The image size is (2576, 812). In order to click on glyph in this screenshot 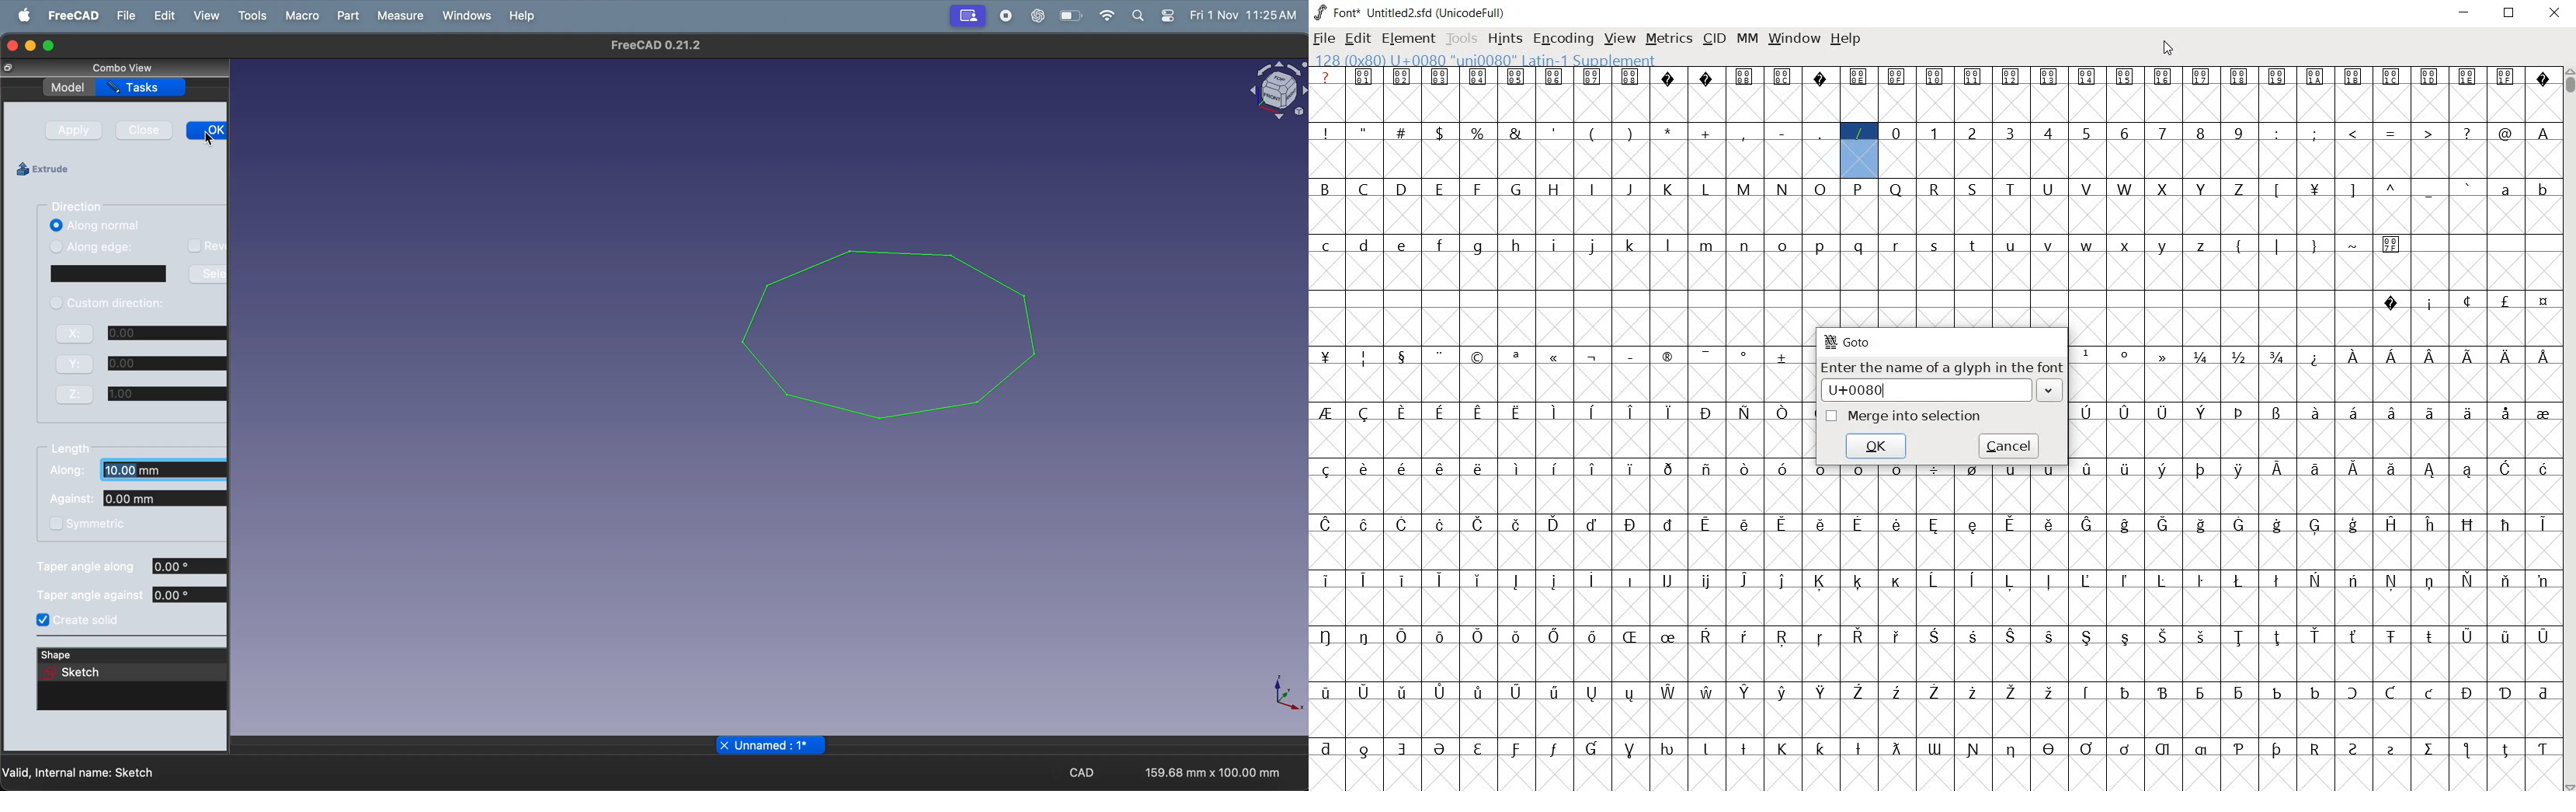, I will do `click(1896, 748)`.